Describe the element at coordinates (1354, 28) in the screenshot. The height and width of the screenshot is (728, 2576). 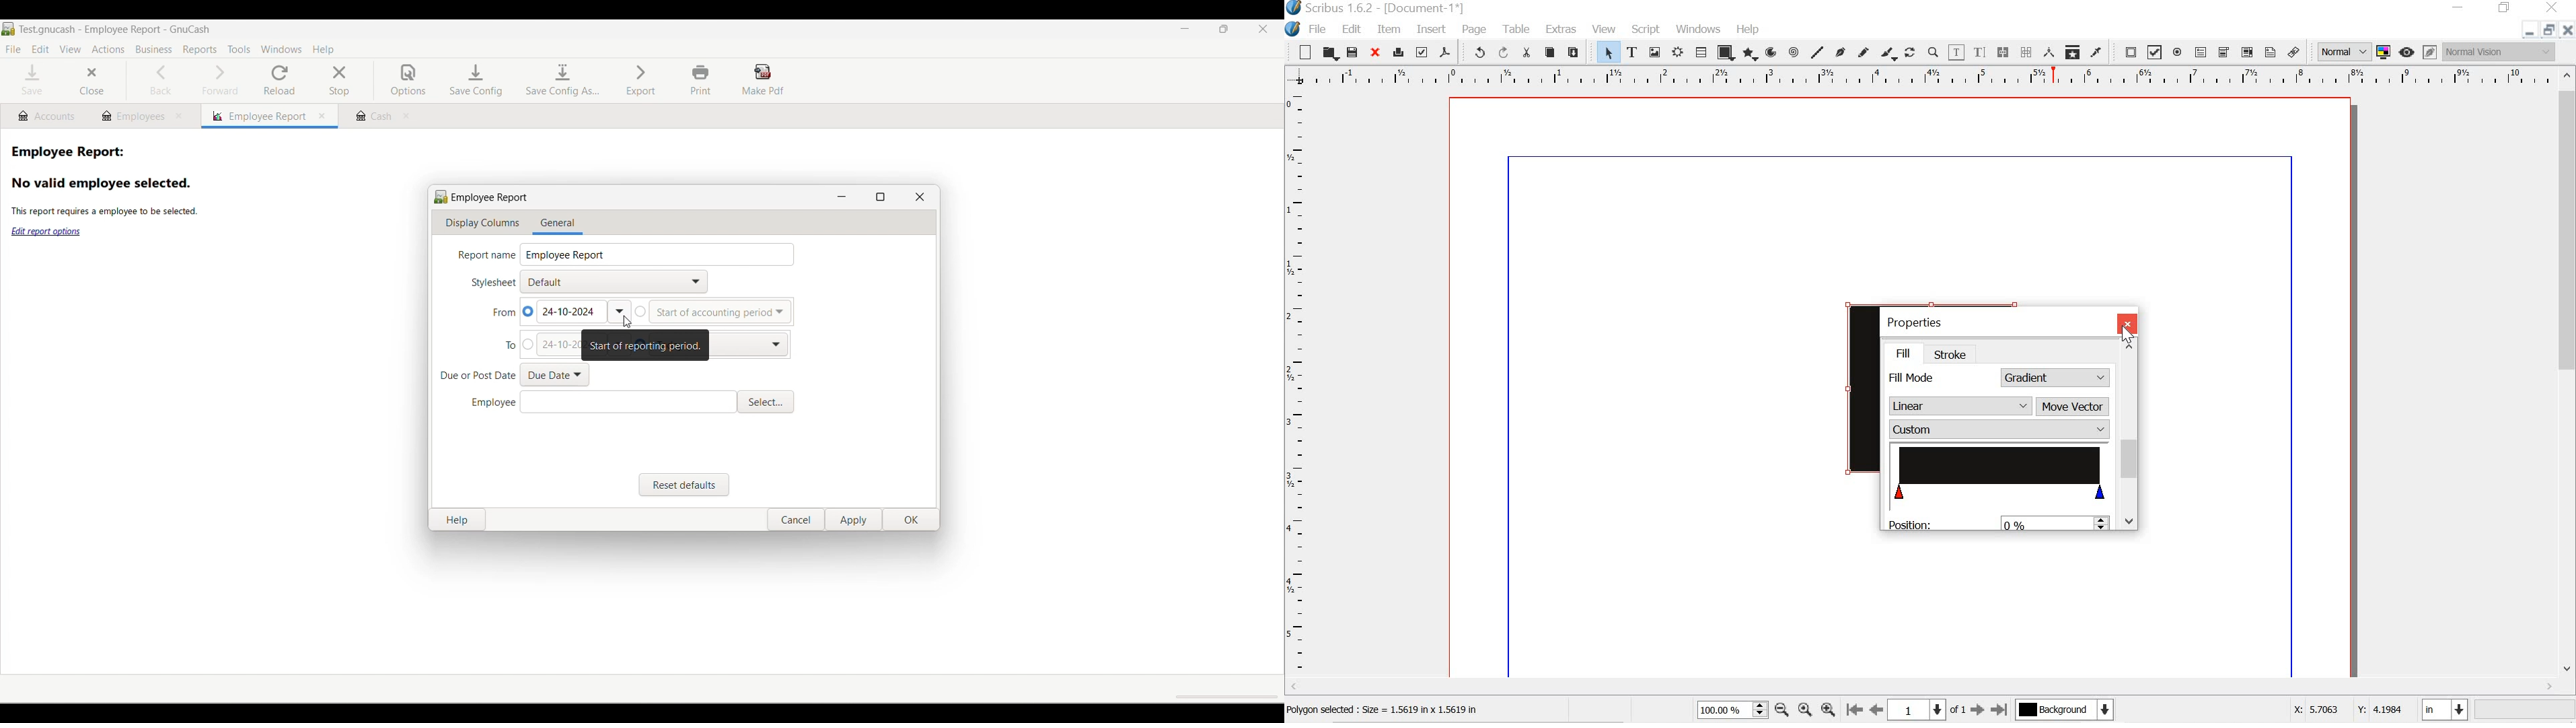
I see `edit` at that location.